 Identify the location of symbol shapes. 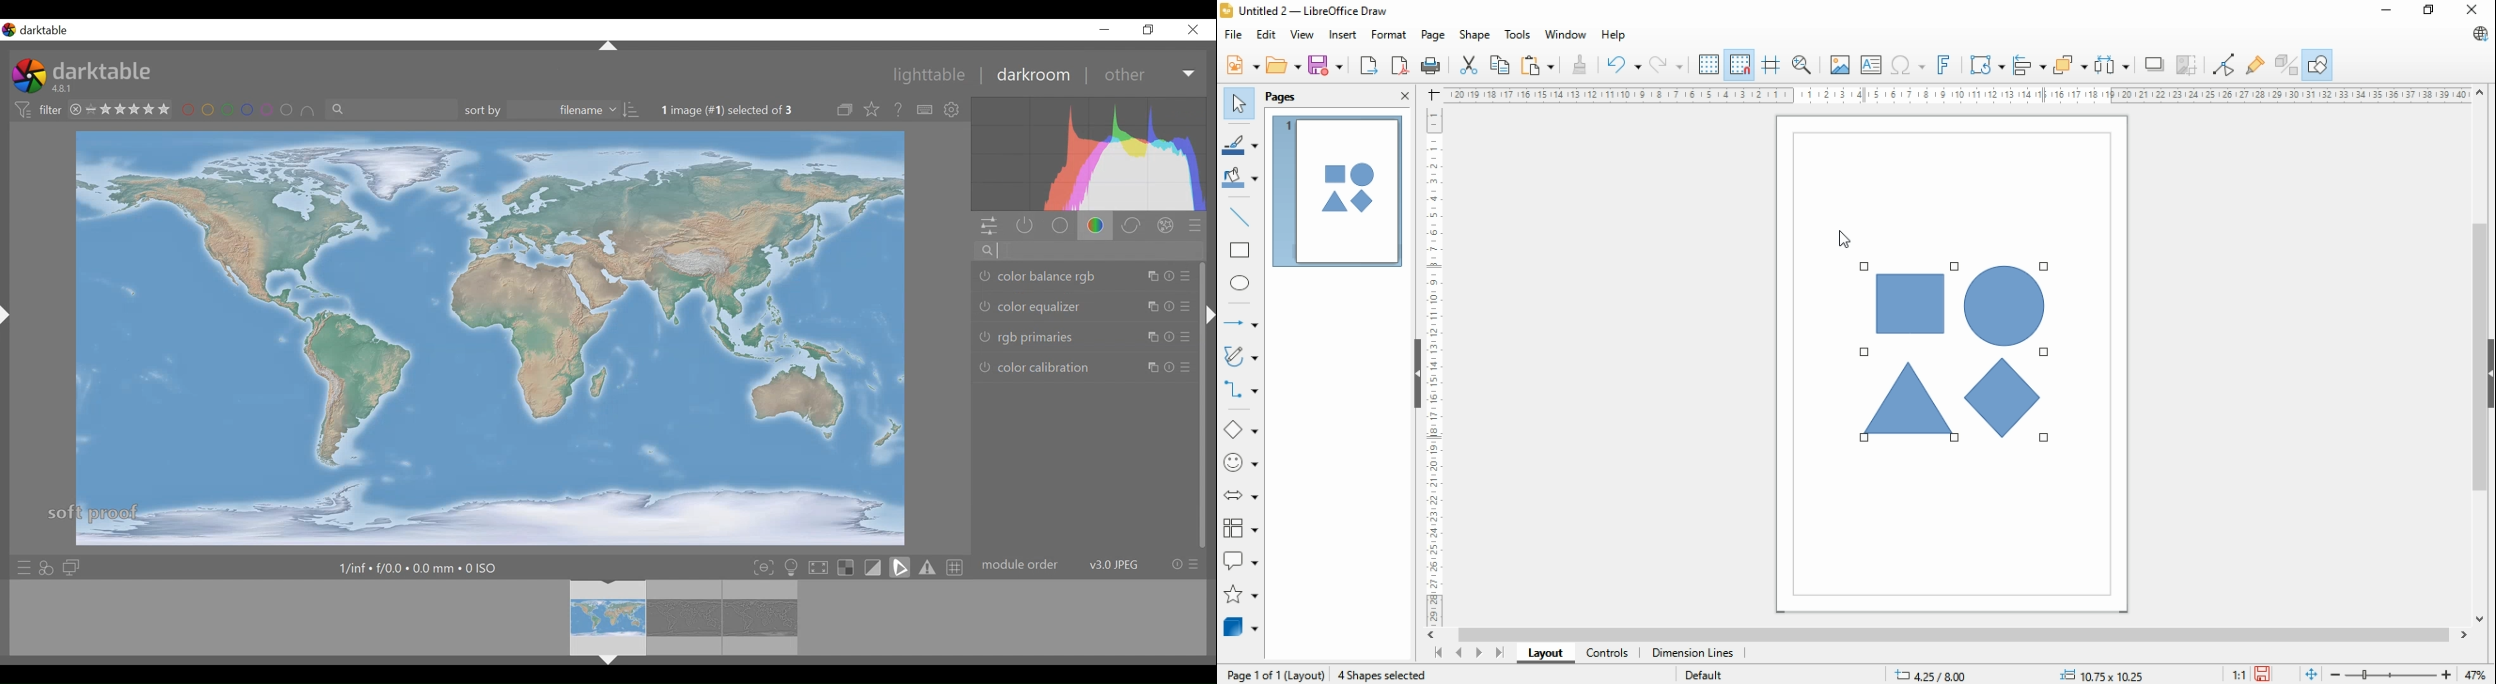
(1243, 462).